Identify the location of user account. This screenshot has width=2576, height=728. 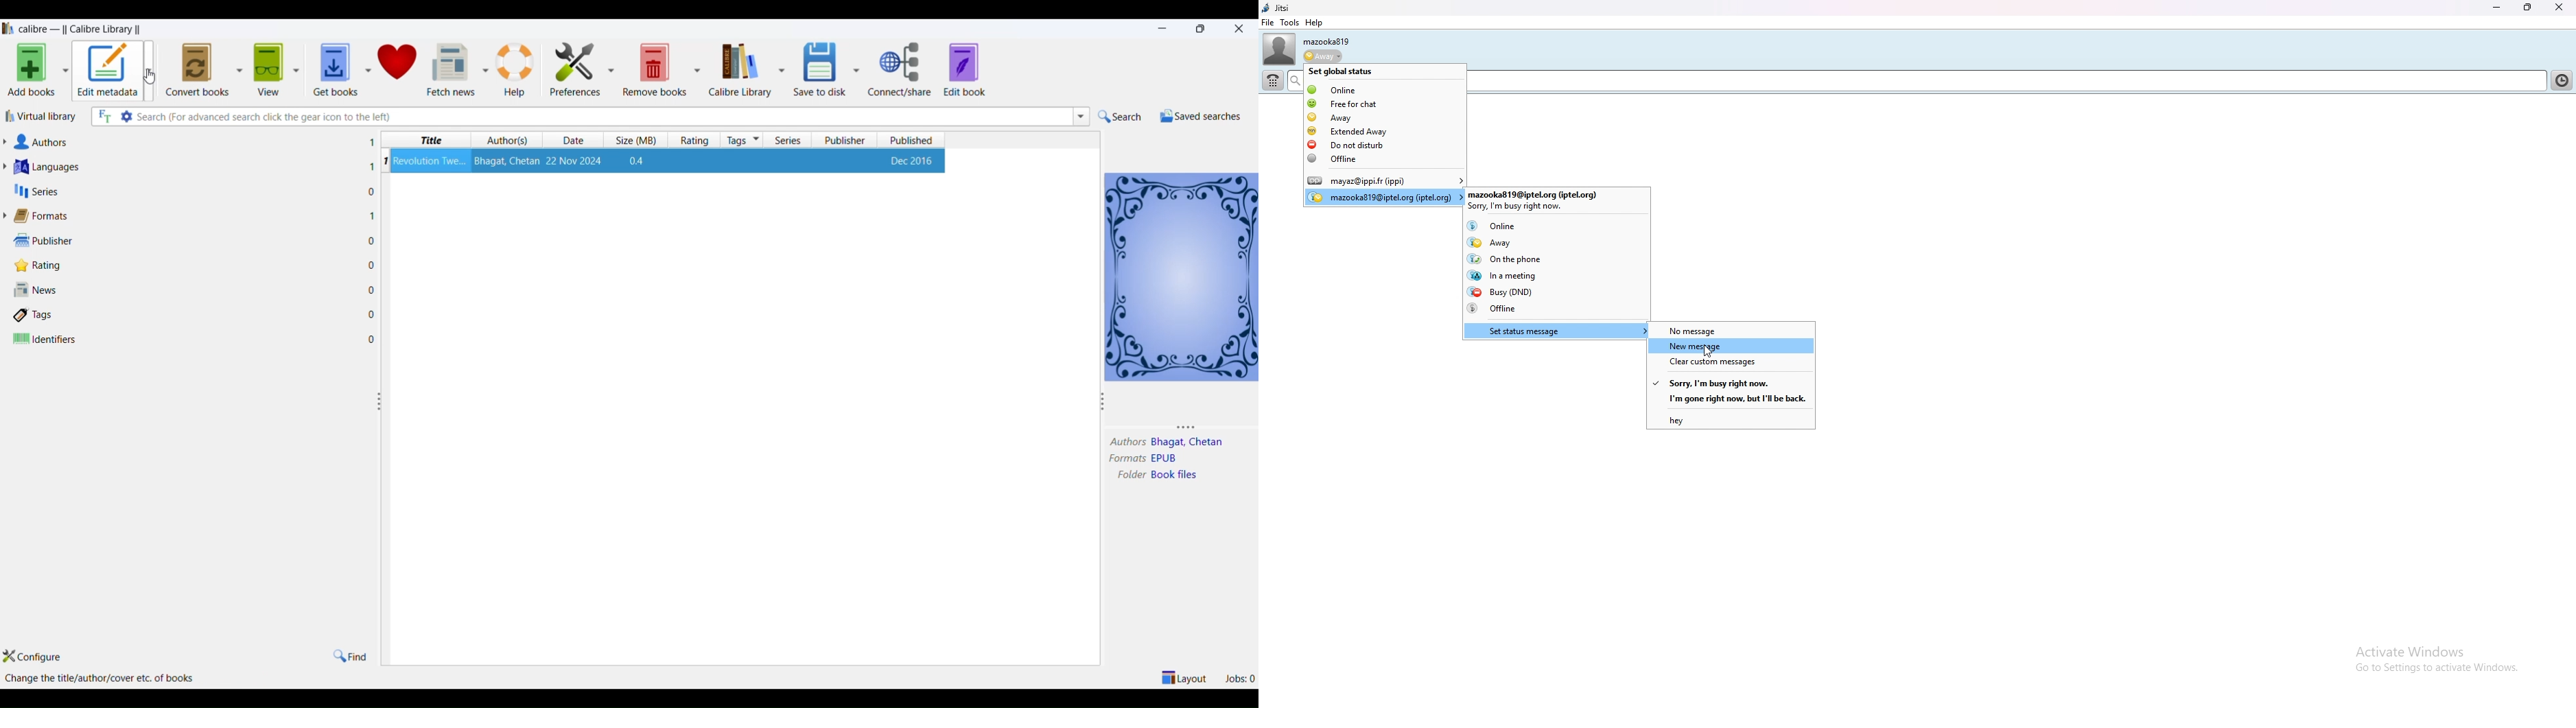
(1385, 181).